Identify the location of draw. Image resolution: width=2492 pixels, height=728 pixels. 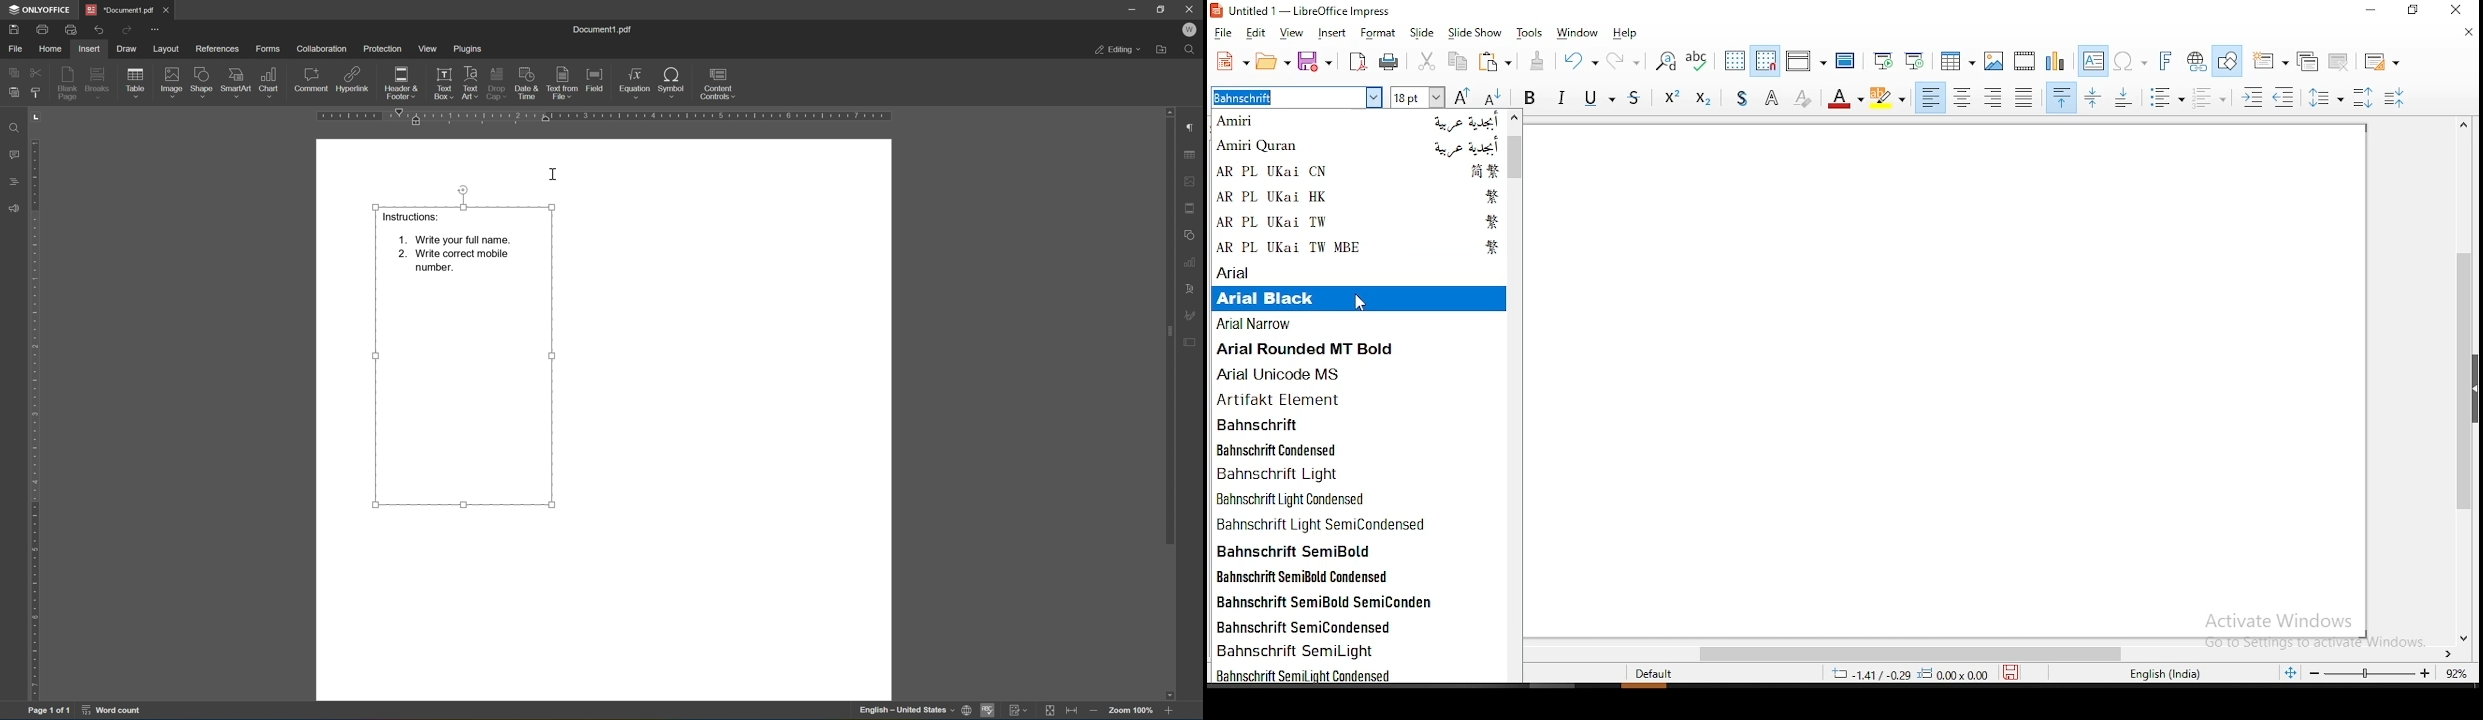
(128, 47).